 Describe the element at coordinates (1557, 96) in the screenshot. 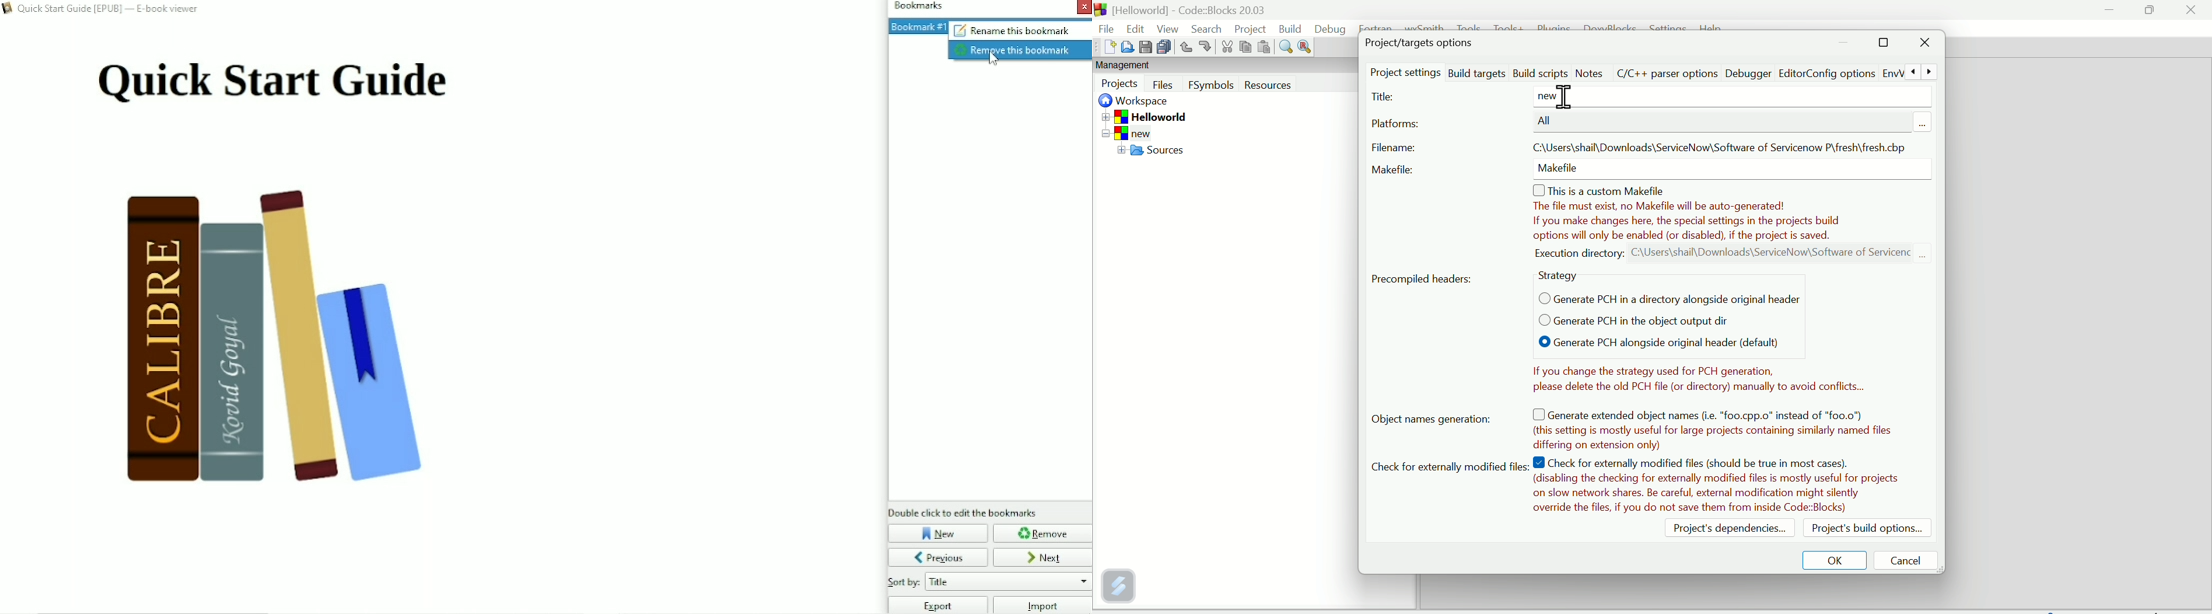

I see `new` at that location.